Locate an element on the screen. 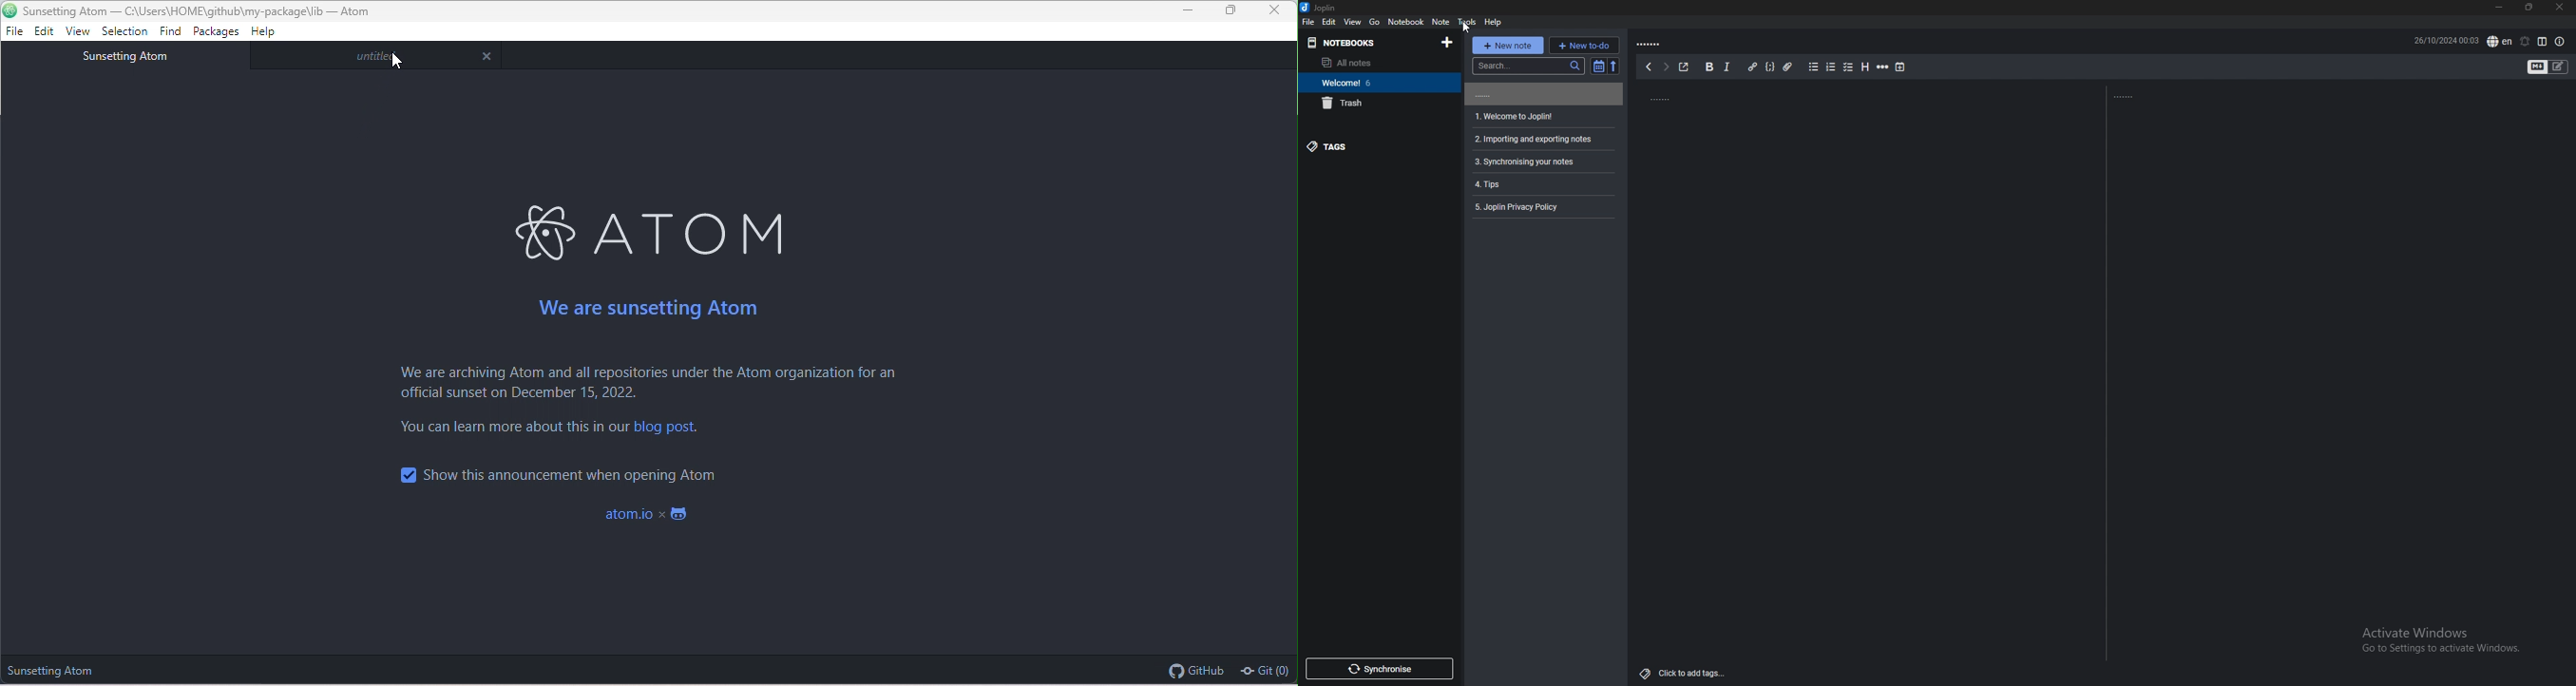  heading is located at coordinates (1867, 67).